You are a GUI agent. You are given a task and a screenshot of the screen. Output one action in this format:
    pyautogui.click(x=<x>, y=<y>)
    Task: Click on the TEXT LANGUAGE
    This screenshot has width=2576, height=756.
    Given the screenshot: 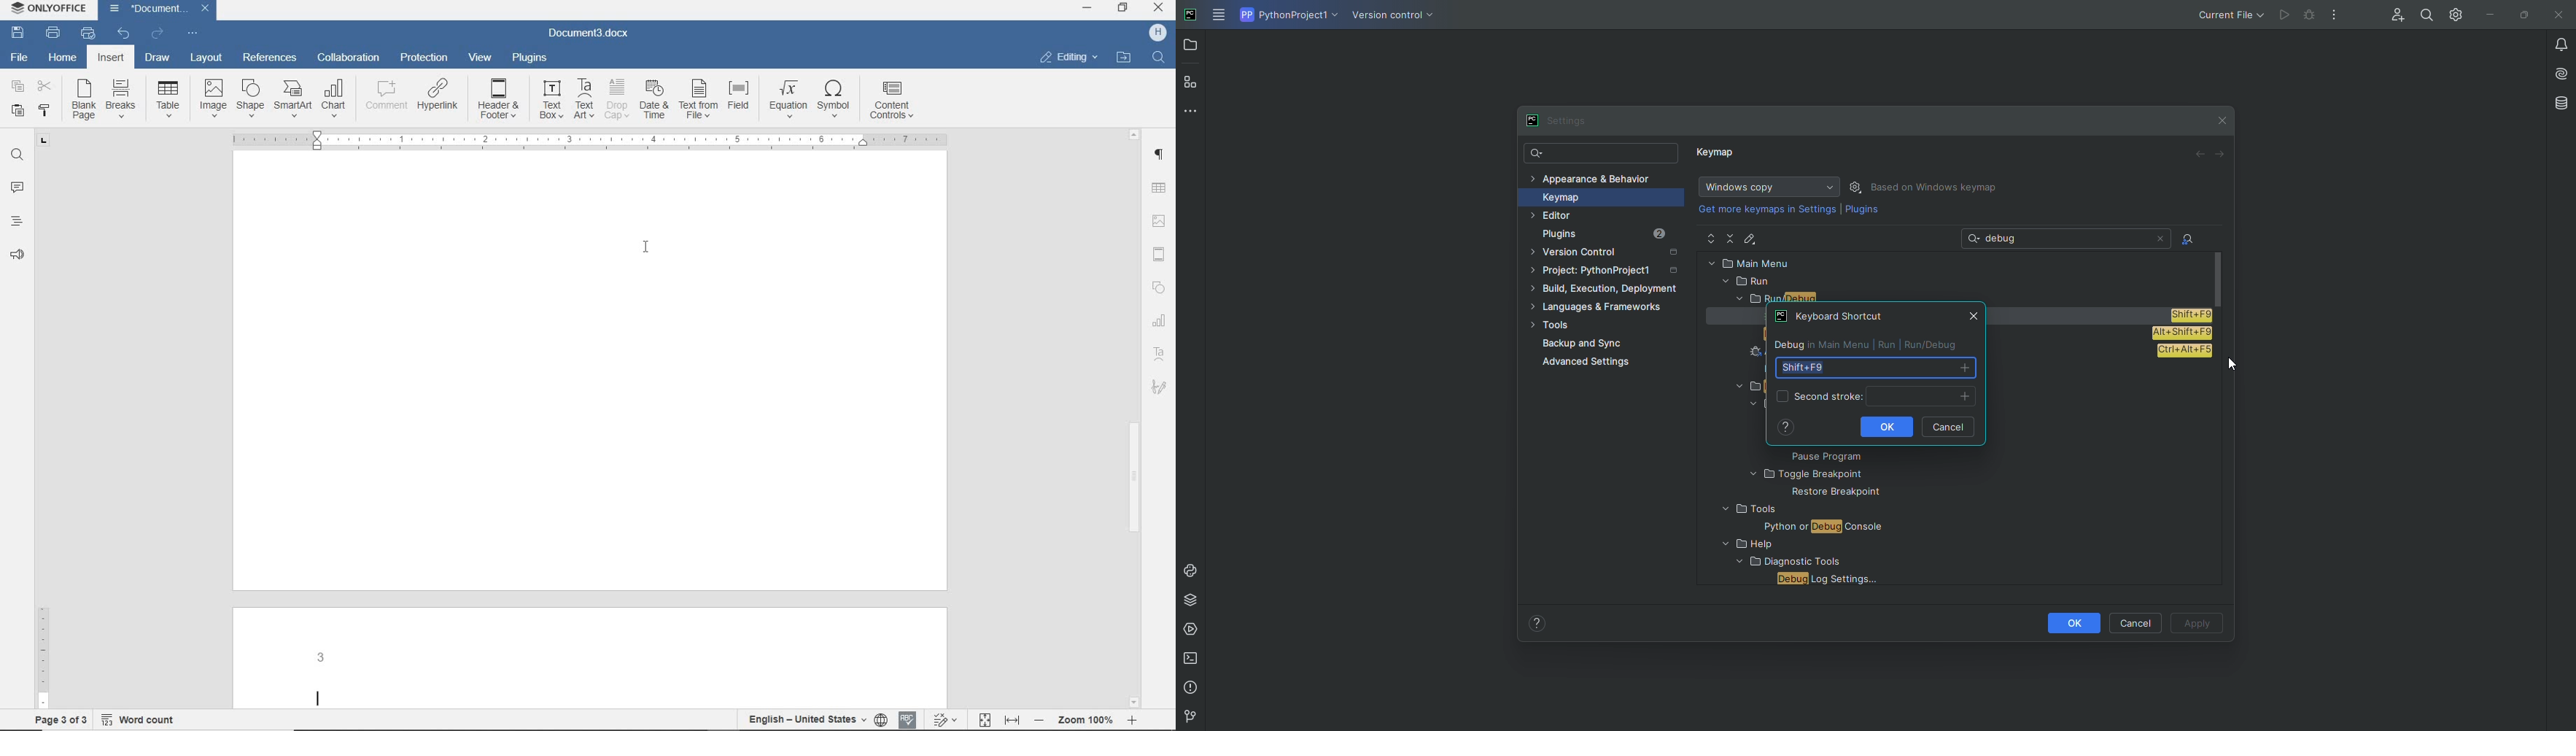 What is the action you would take?
    pyautogui.click(x=806, y=720)
    